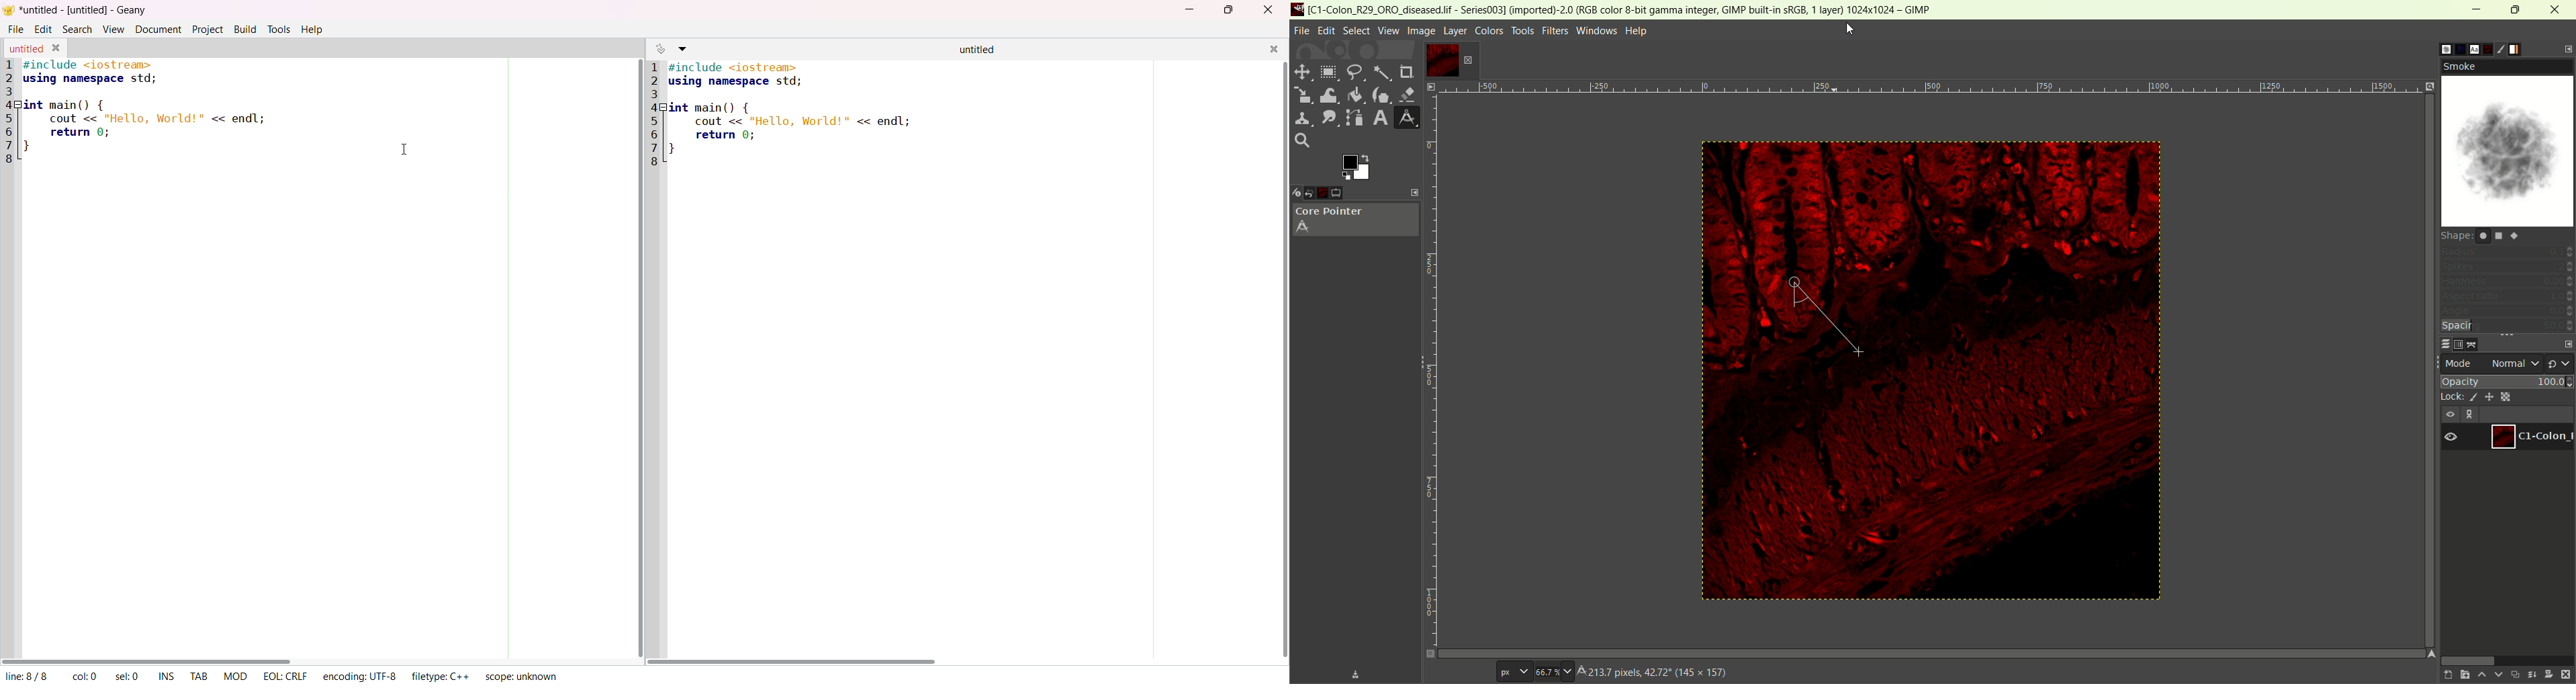  I want to click on image, so click(1420, 31).